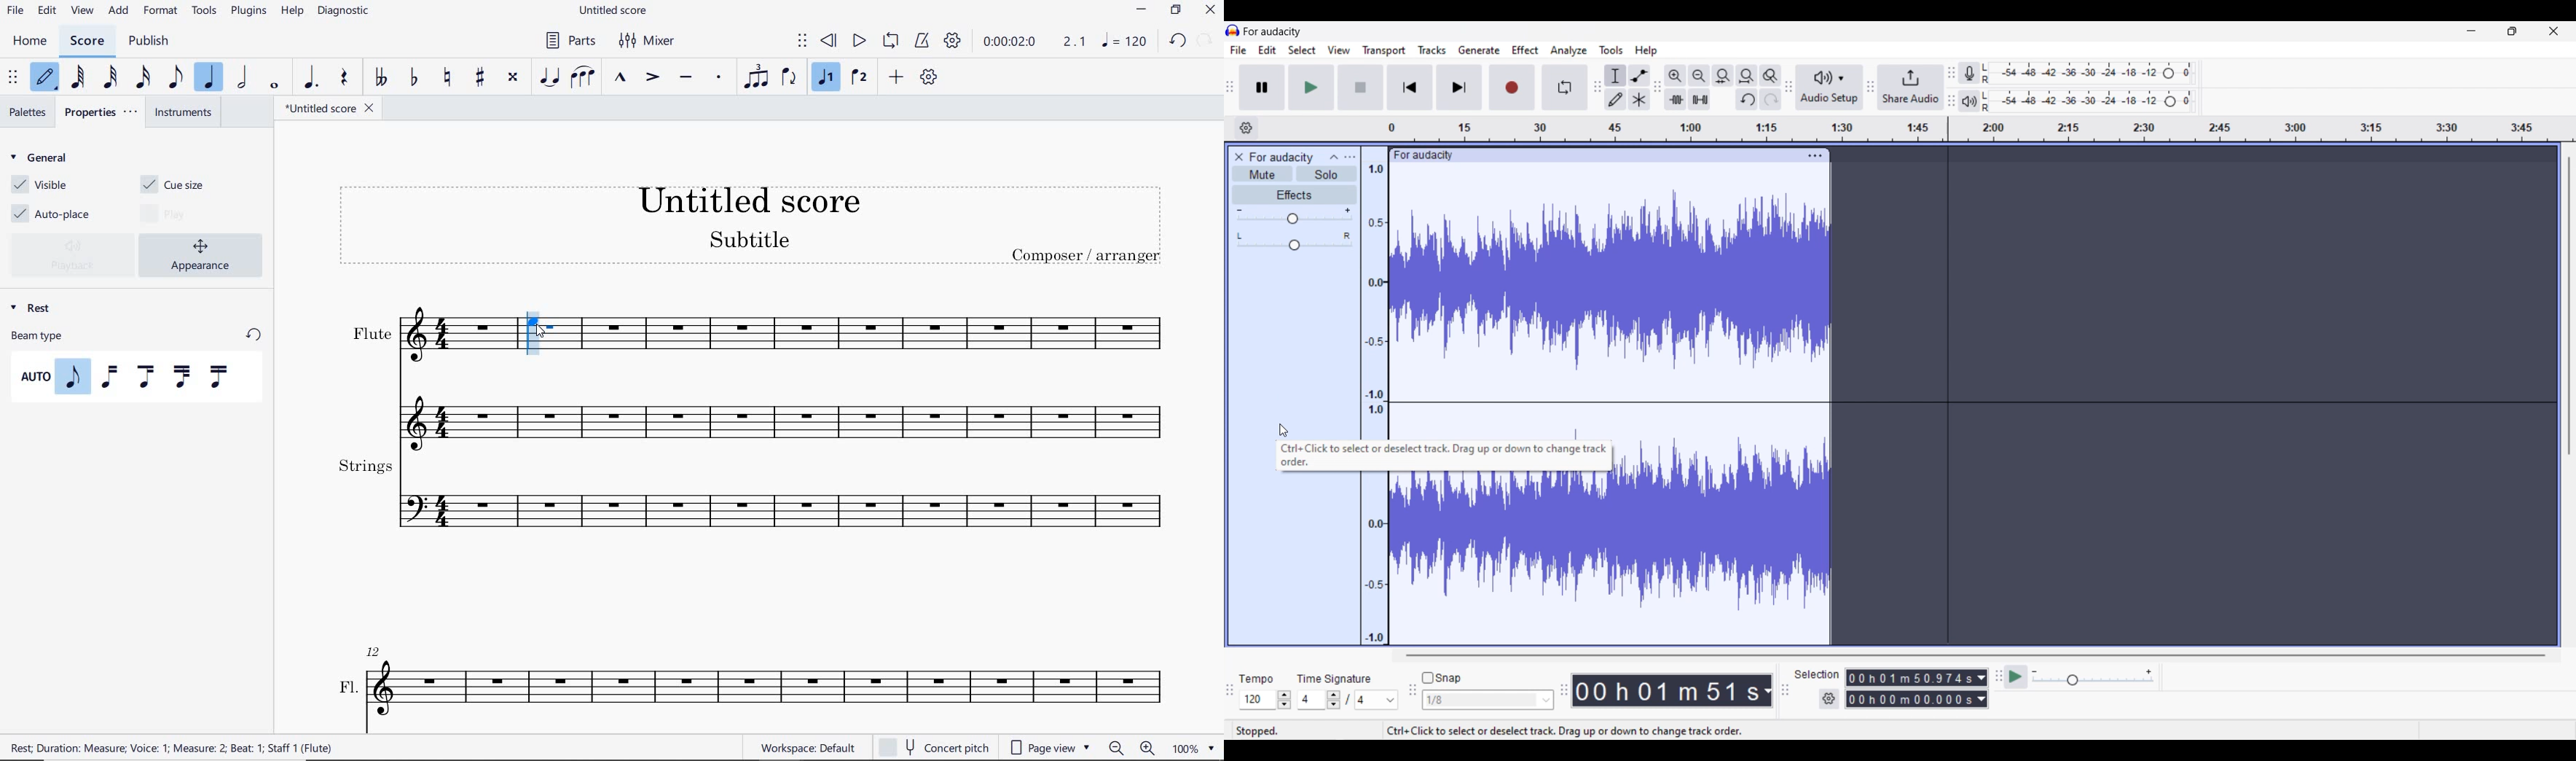  What do you see at coordinates (1569, 51) in the screenshot?
I see `Analyze menu` at bounding box center [1569, 51].